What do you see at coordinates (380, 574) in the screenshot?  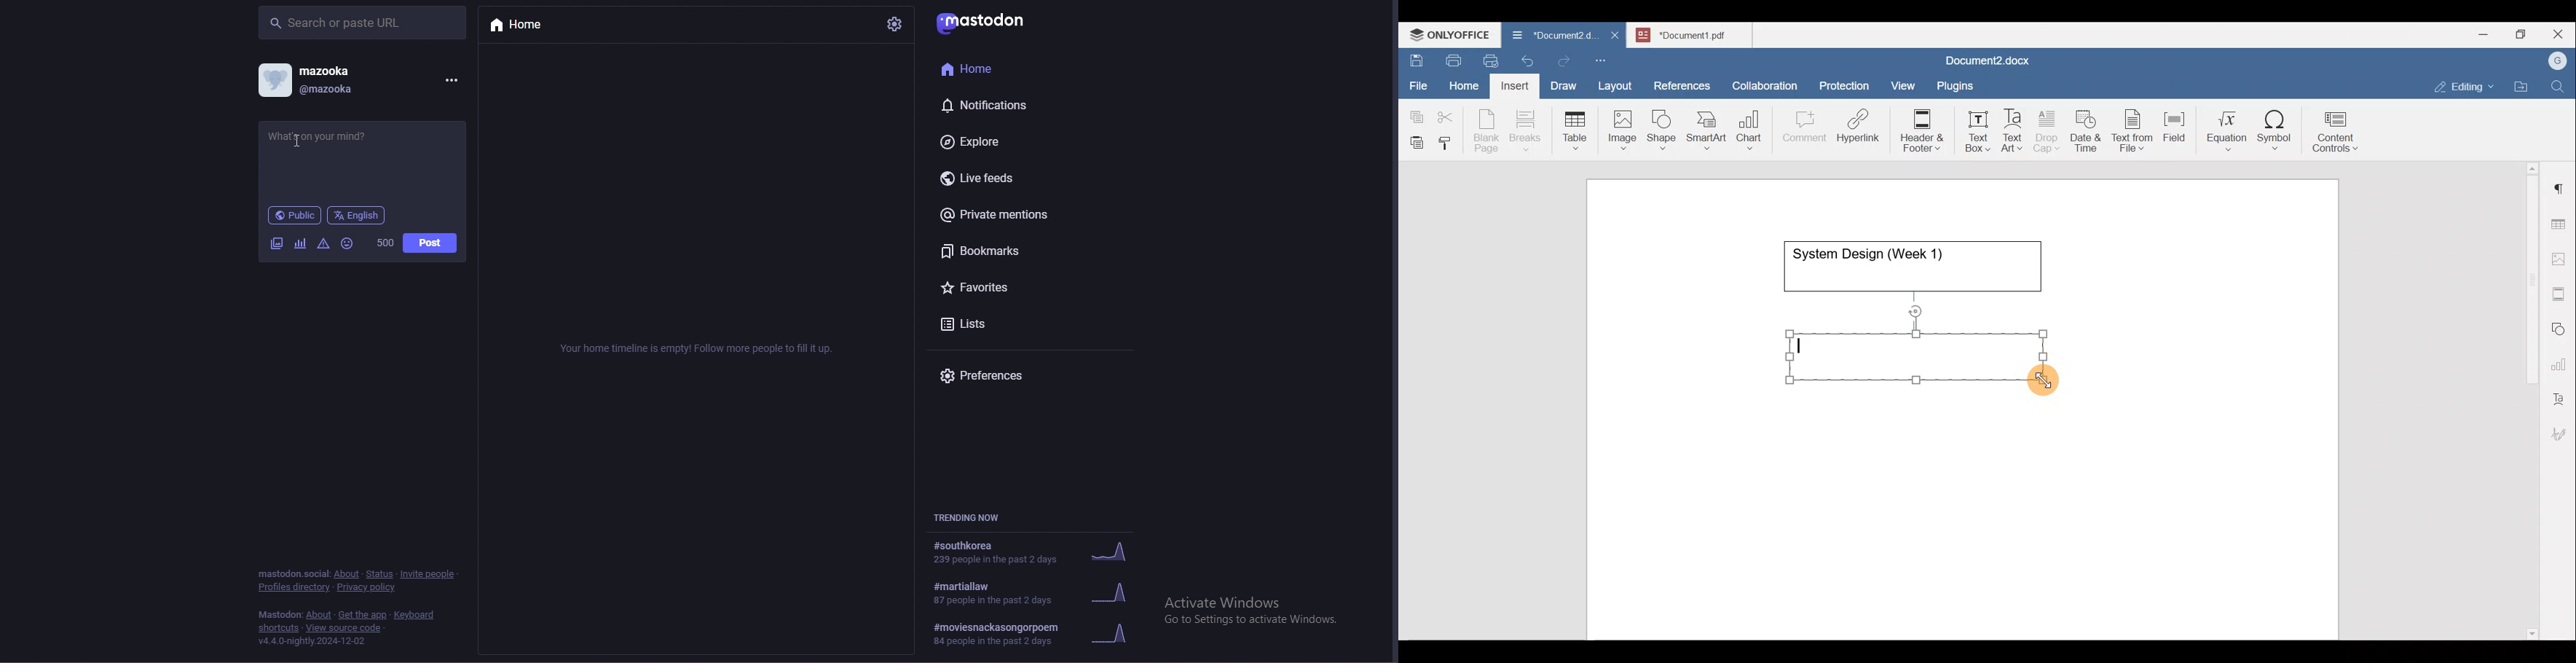 I see `status` at bounding box center [380, 574].